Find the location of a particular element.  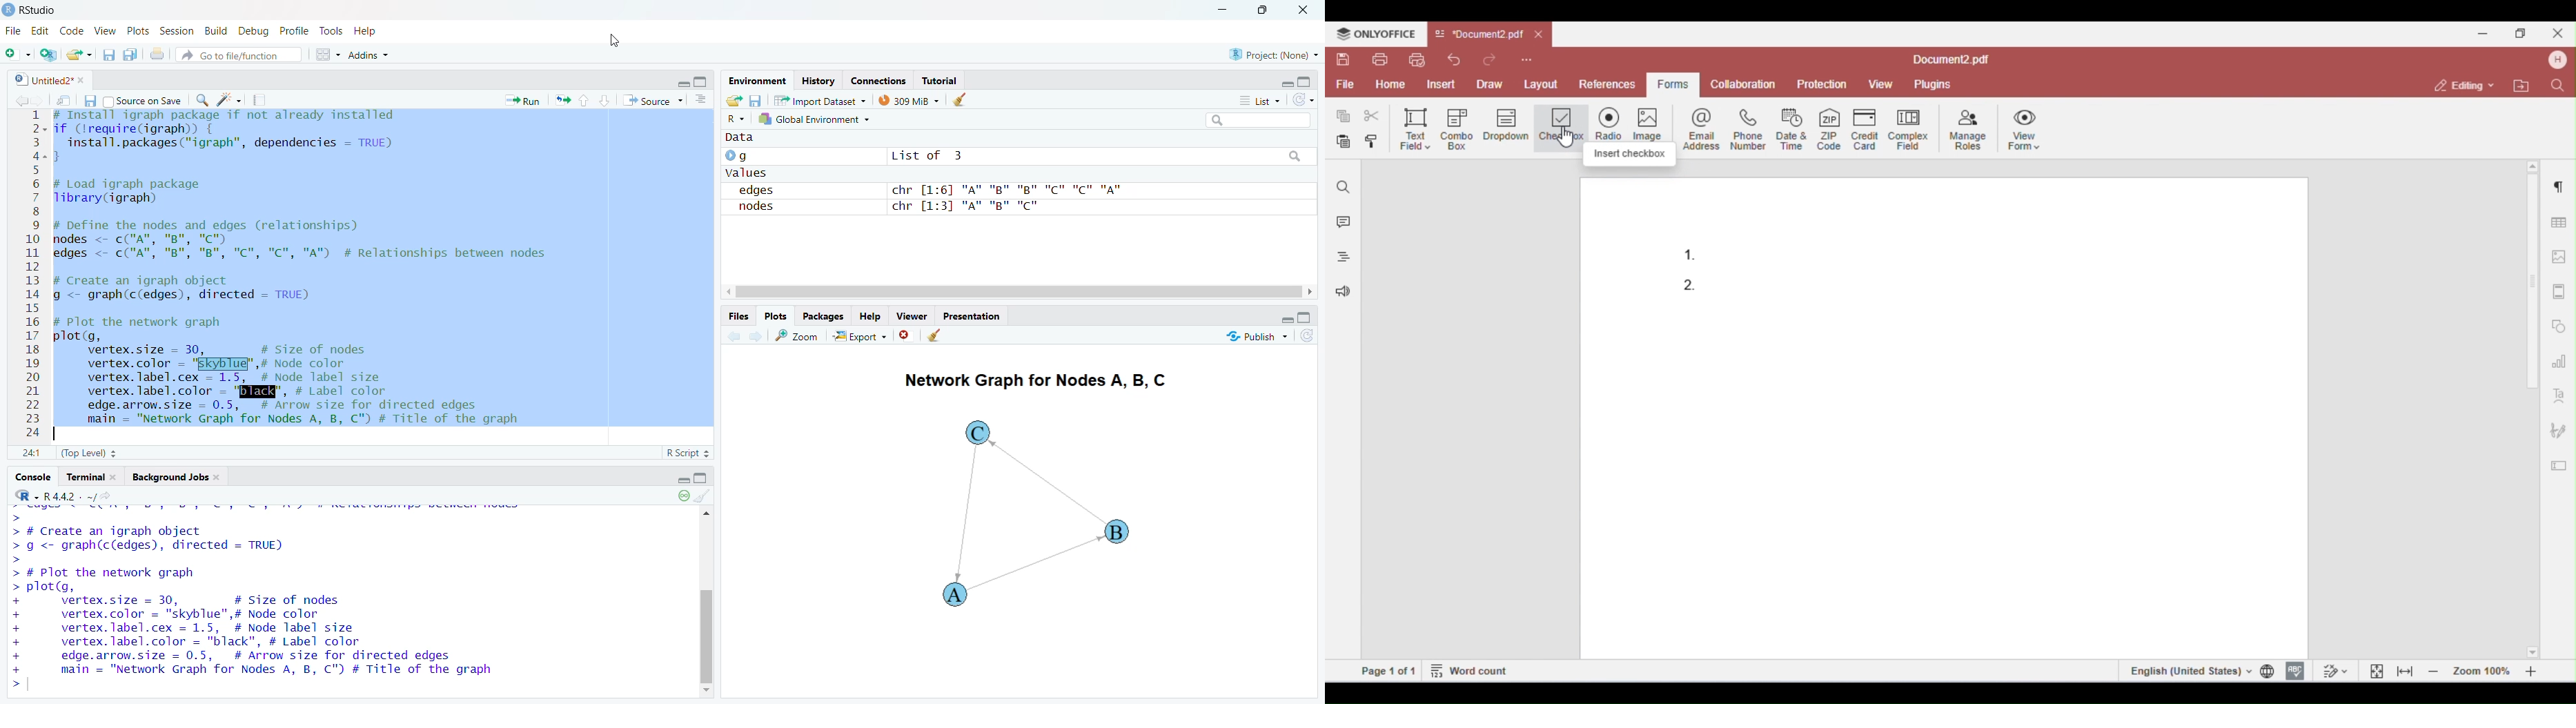

export is located at coordinates (732, 101).